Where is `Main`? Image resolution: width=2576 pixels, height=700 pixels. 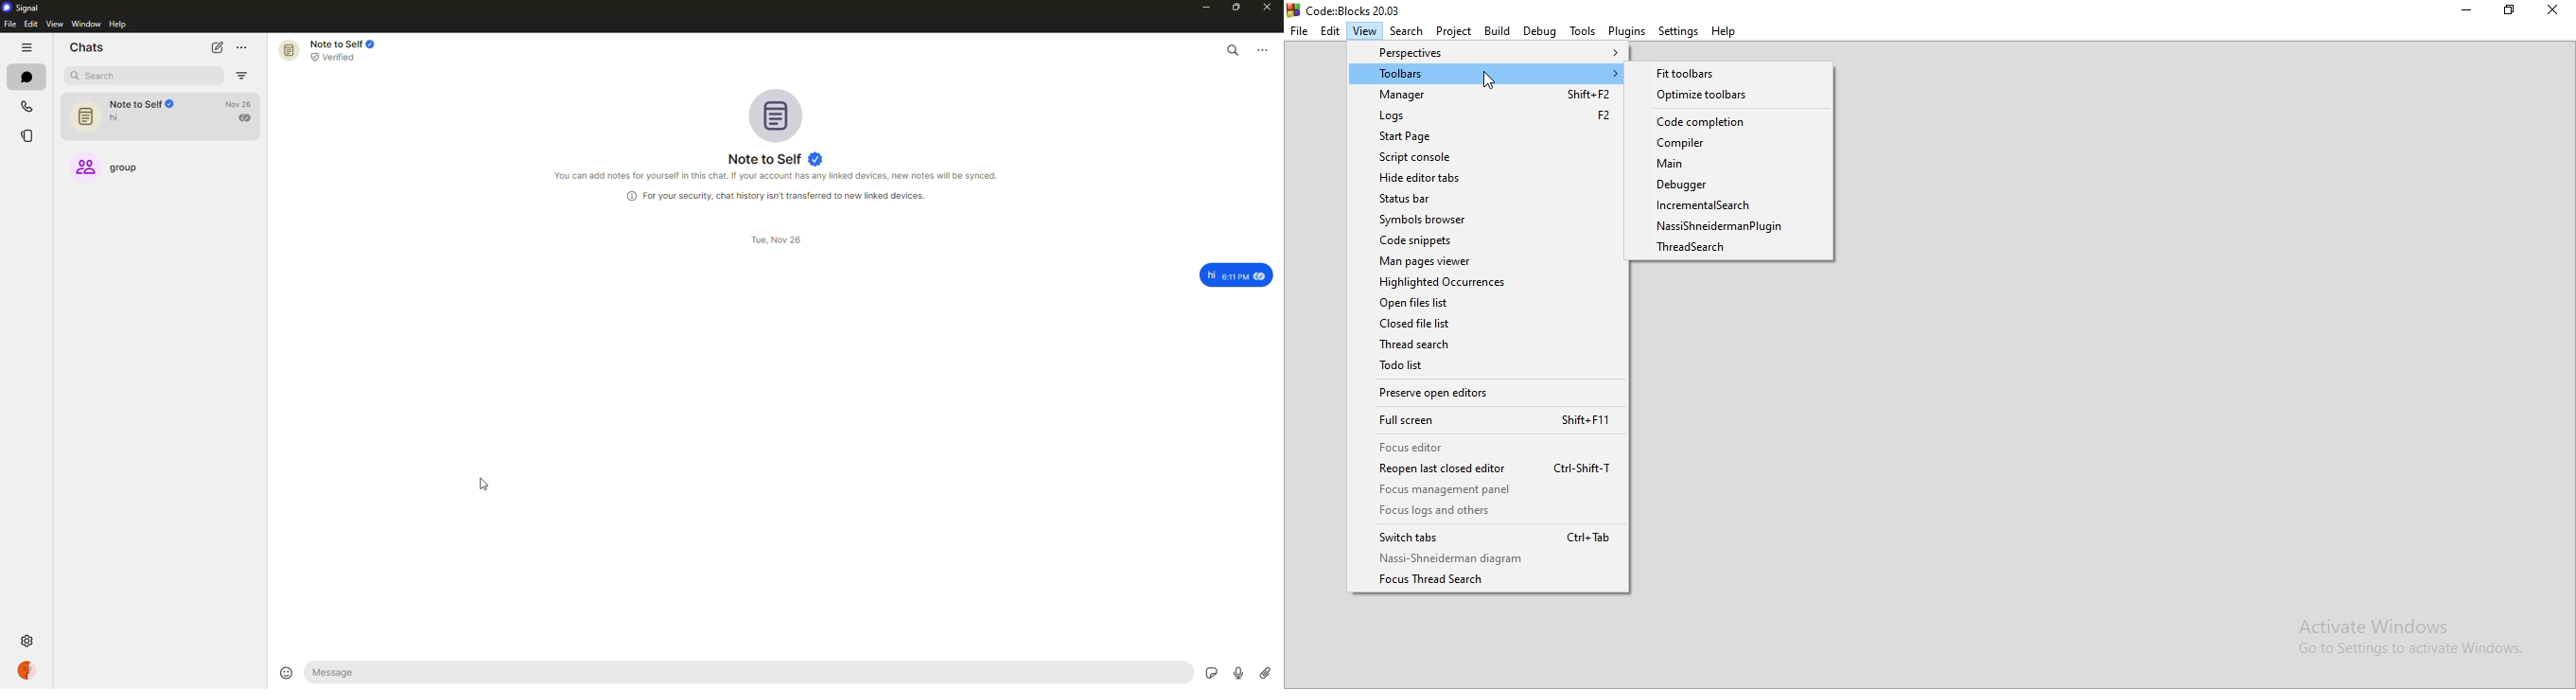
Main is located at coordinates (1728, 163).